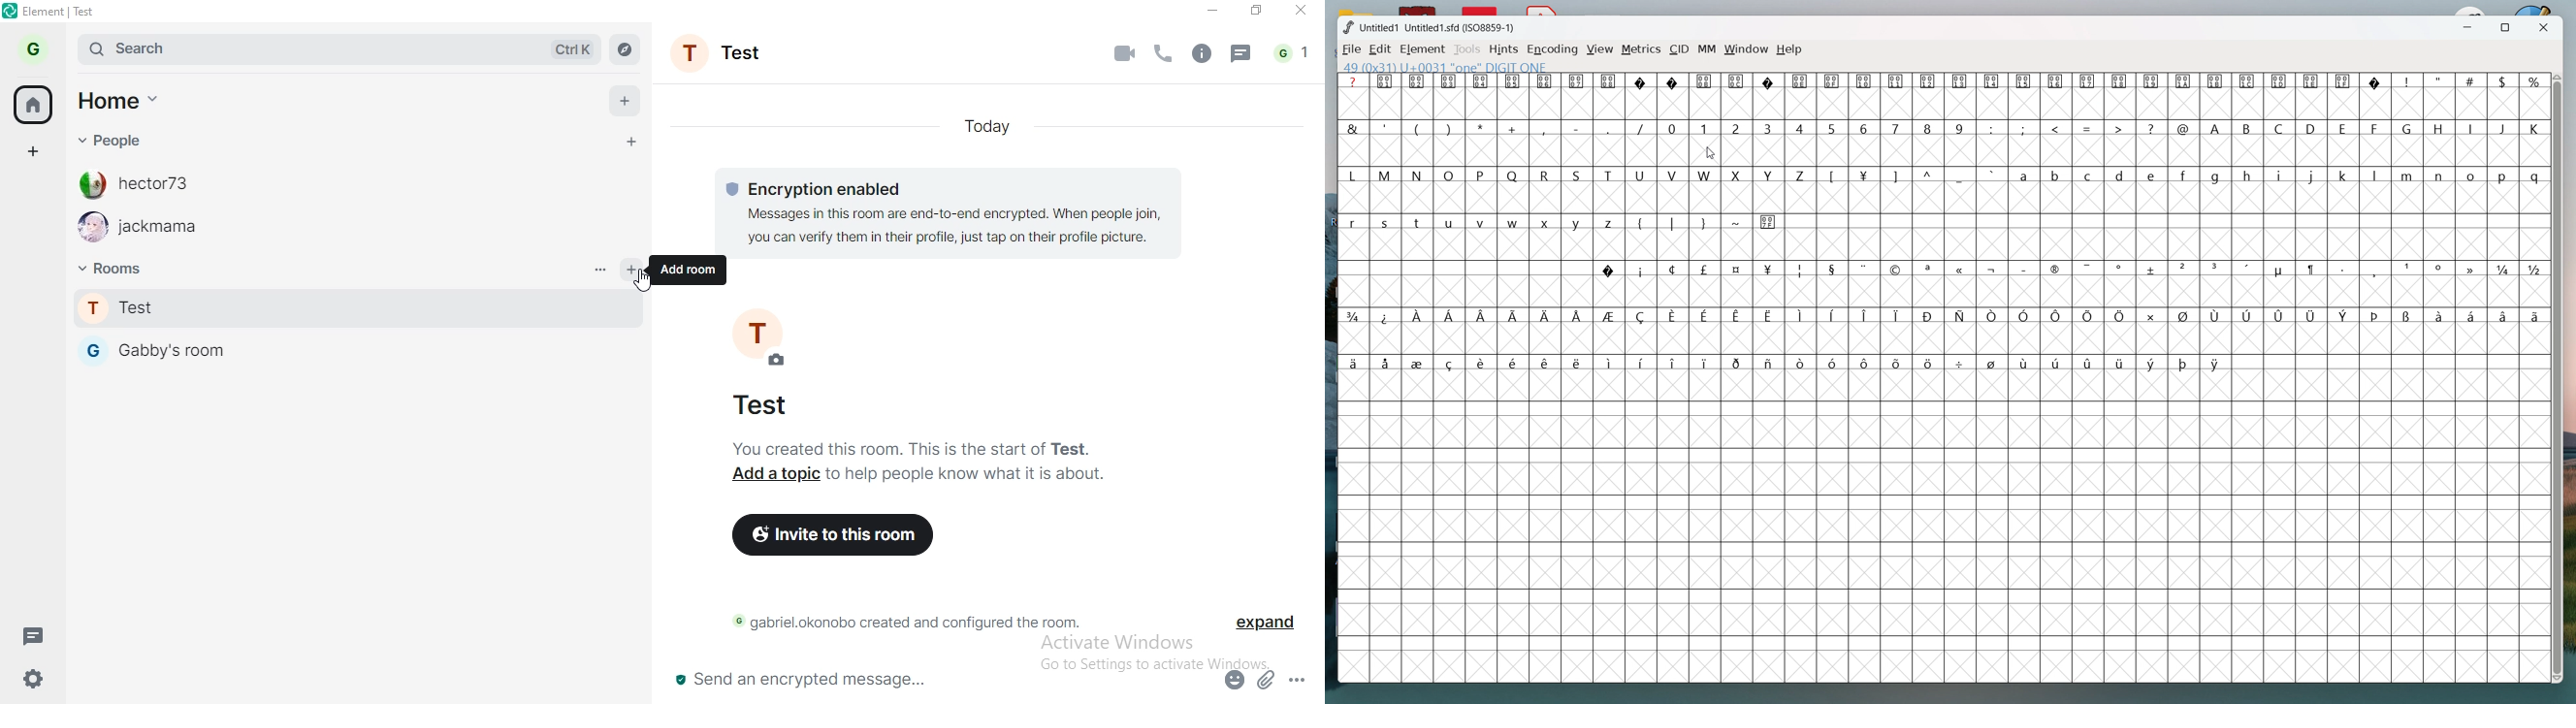 Image resolution: width=2576 pixels, height=728 pixels. Describe the element at coordinates (1770, 269) in the screenshot. I see `symbol` at that location.